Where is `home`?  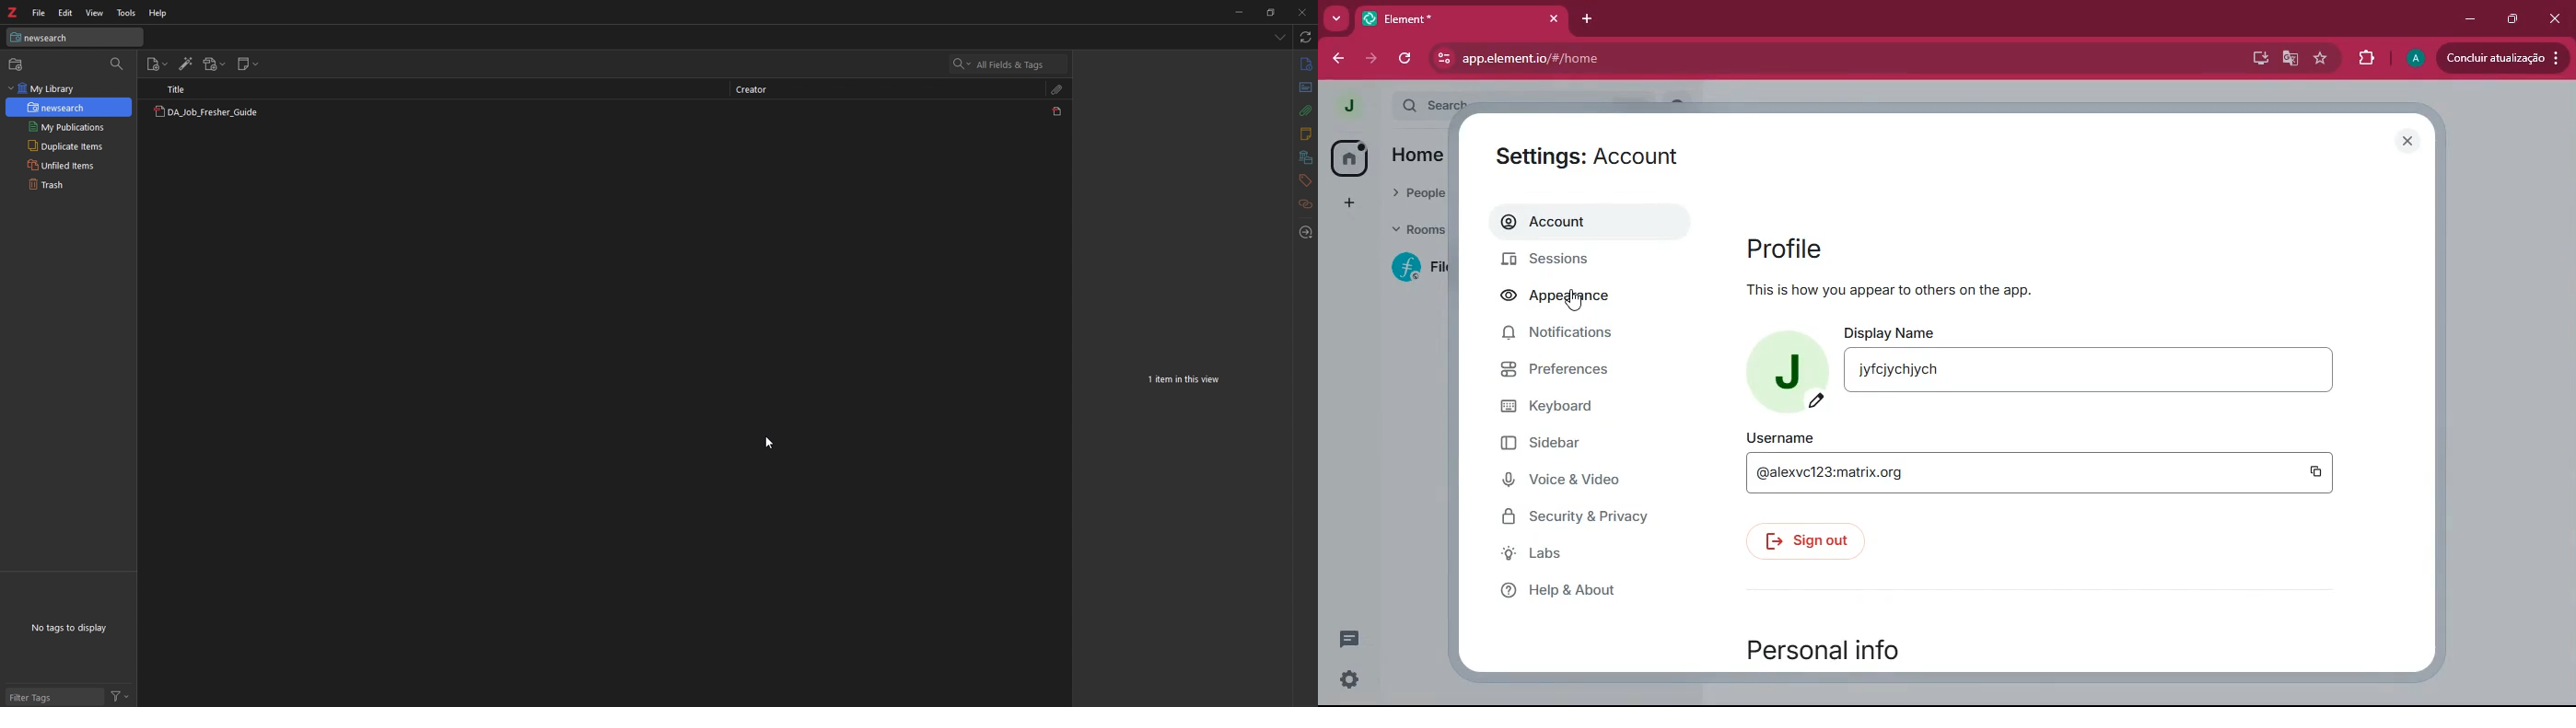 home is located at coordinates (1346, 157).